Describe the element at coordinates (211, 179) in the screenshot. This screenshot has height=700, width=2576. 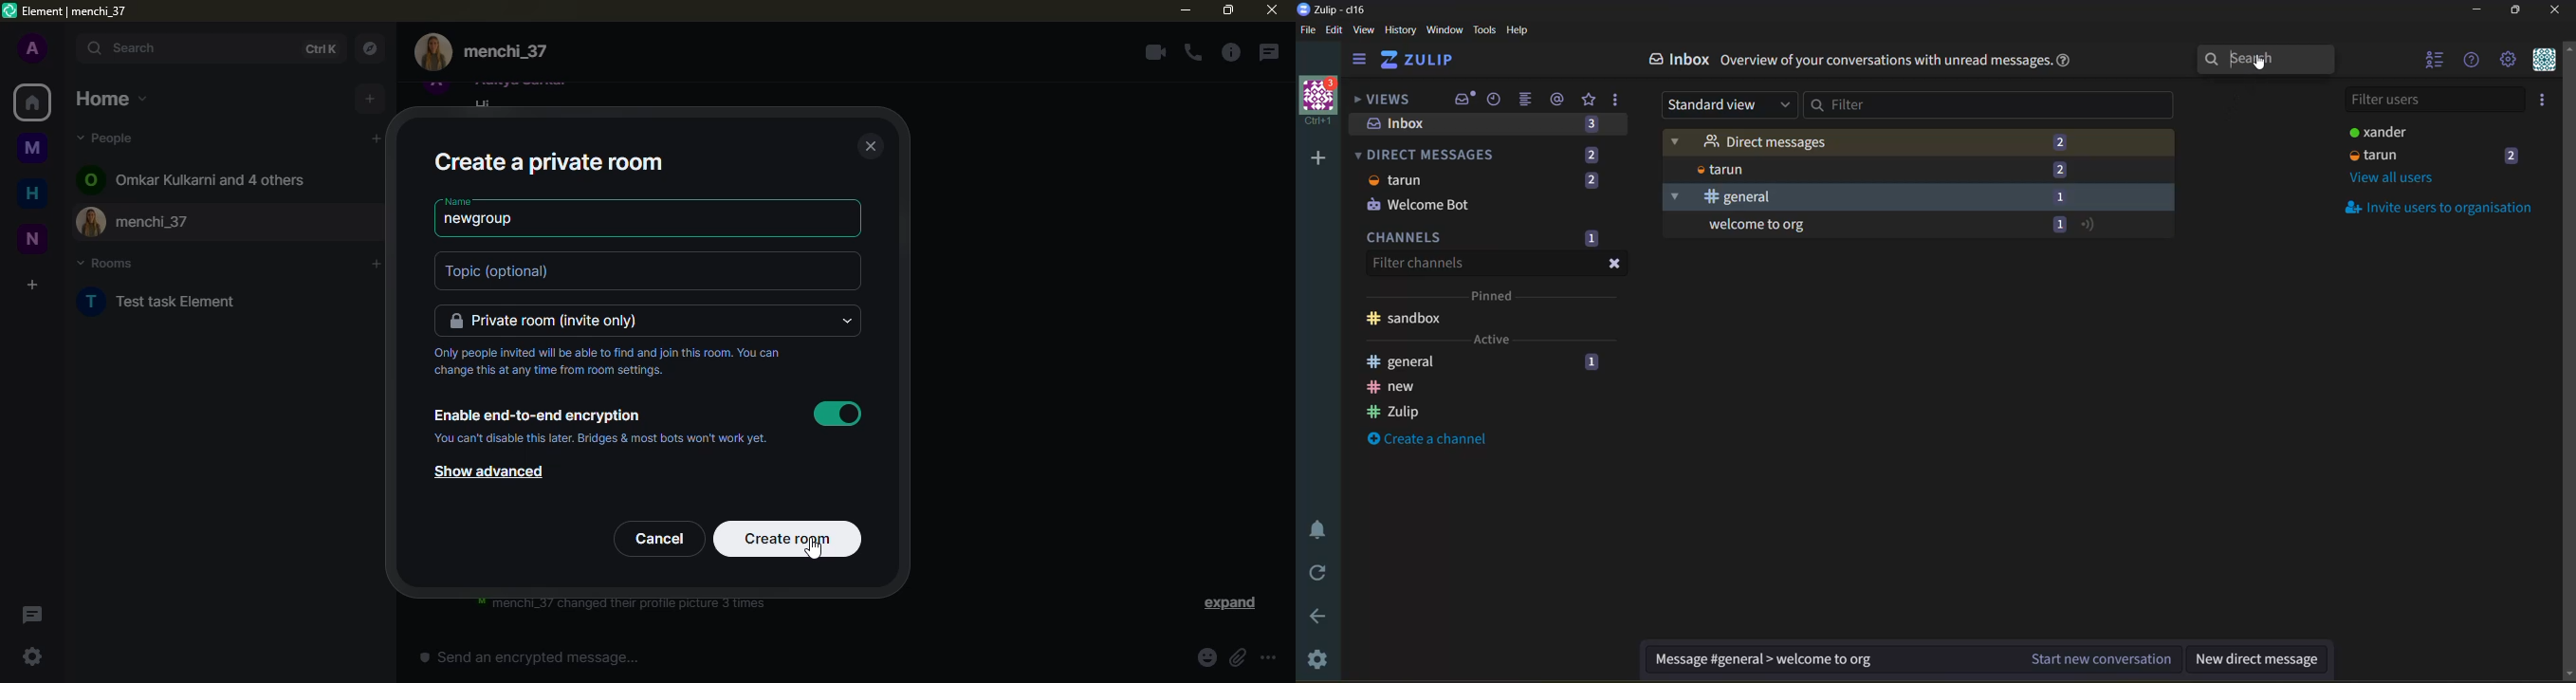
I see `‘Omkar Kulkarni and 4 others` at that location.